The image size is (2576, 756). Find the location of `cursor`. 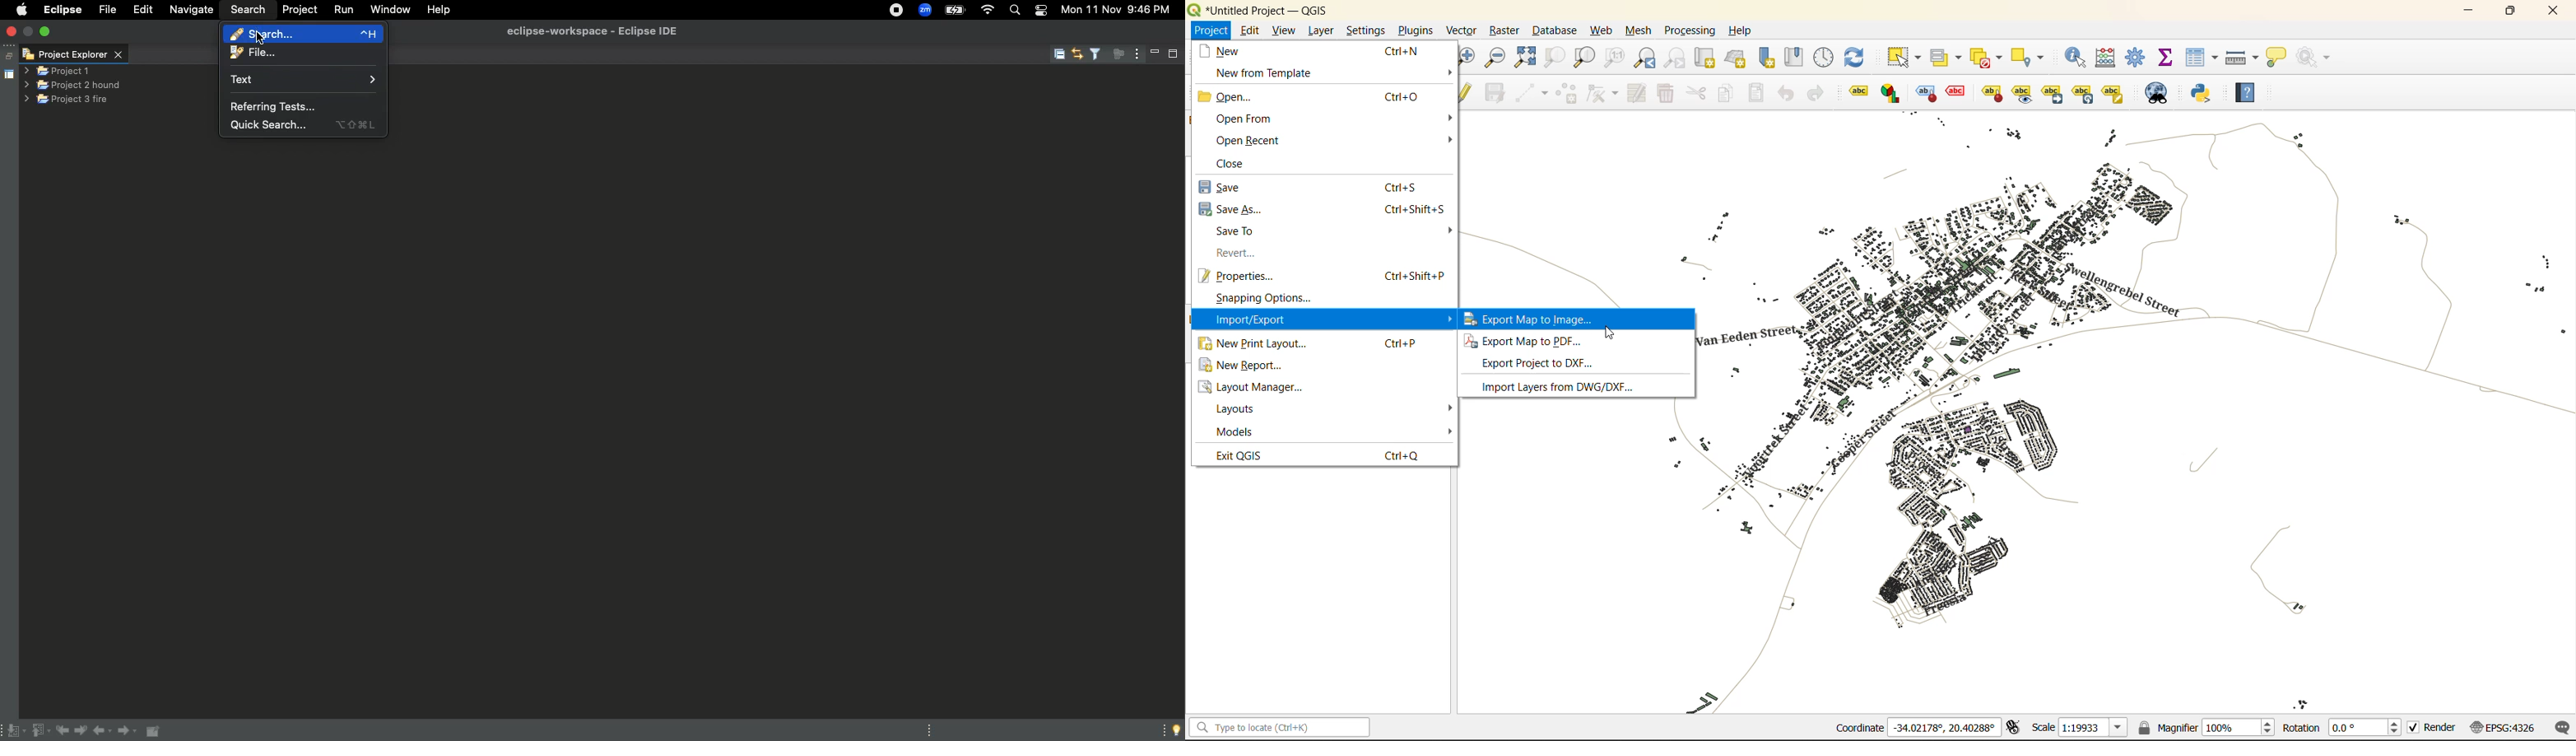

cursor is located at coordinates (267, 40).